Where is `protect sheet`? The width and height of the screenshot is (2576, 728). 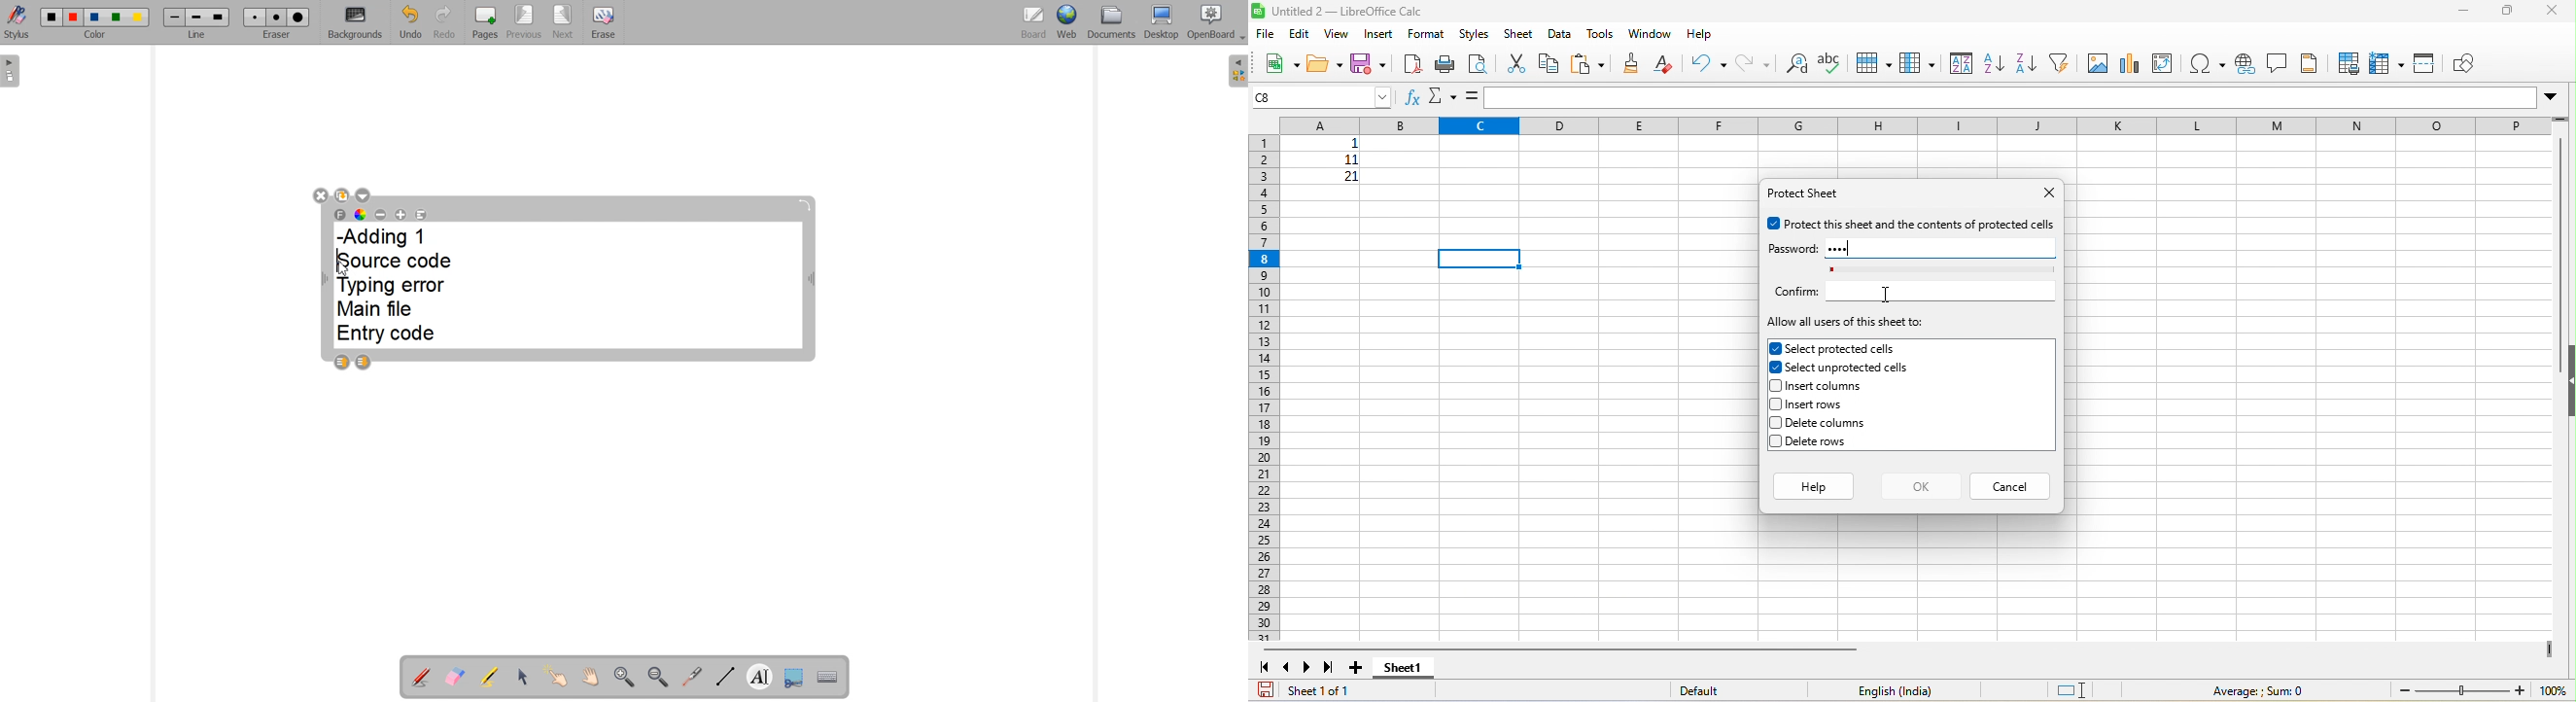
protect sheet is located at coordinates (1810, 195).